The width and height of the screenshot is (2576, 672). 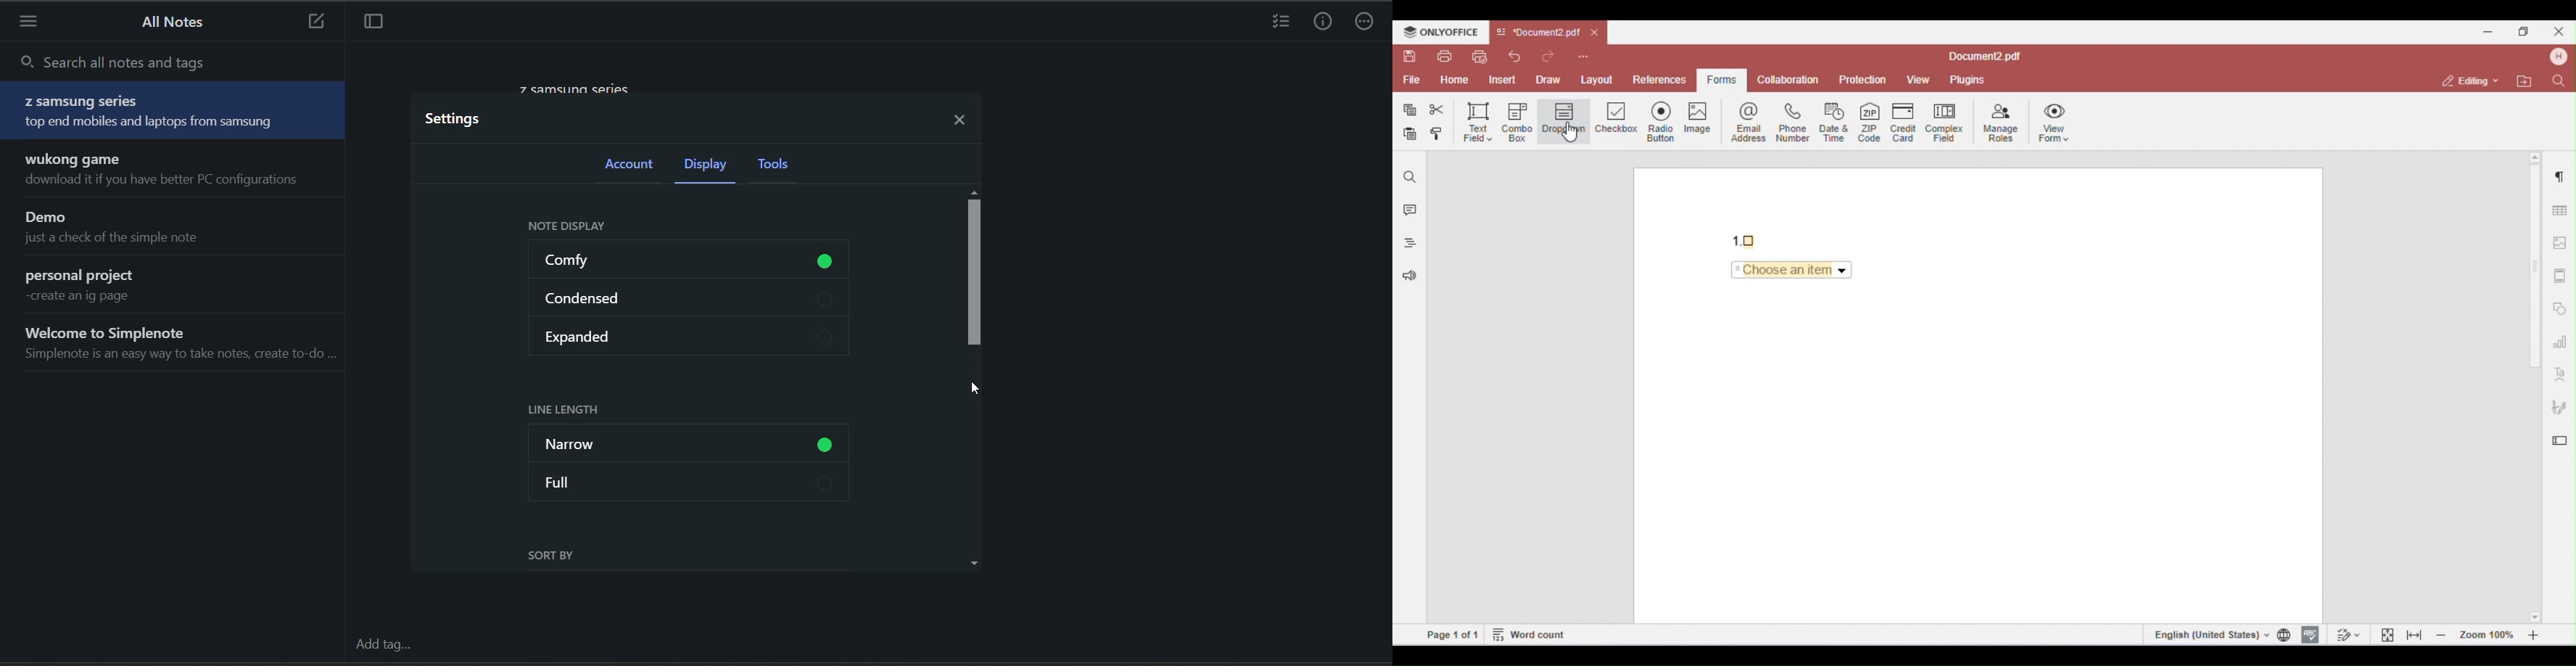 What do you see at coordinates (695, 261) in the screenshot?
I see `comfy` at bounding box center [695, 261].